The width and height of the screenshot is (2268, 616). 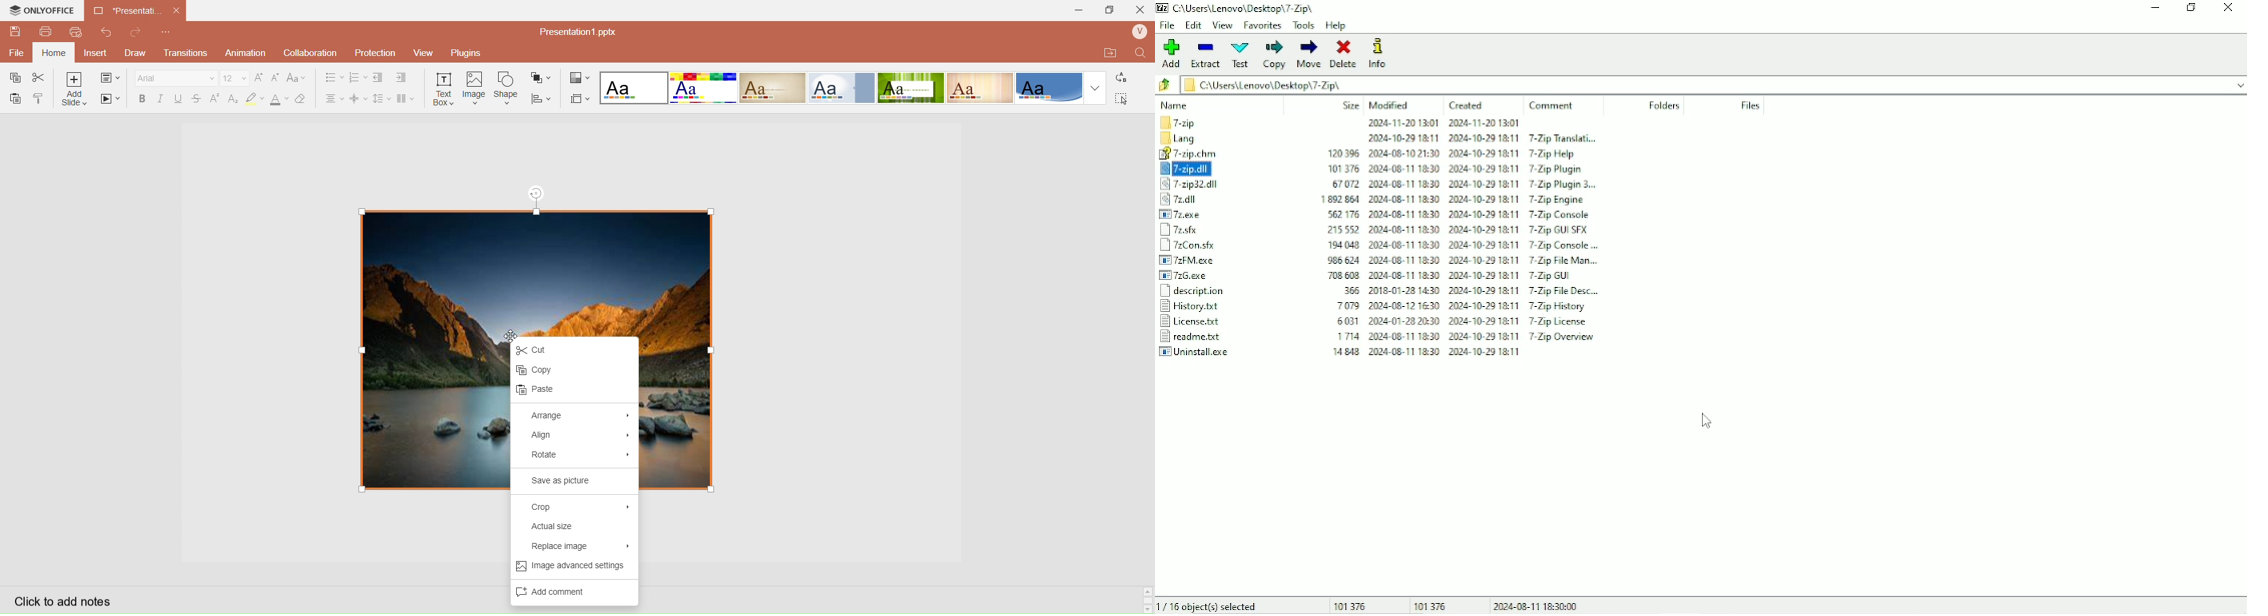 I want to click on Add Comments, so click(x=568, y=594).